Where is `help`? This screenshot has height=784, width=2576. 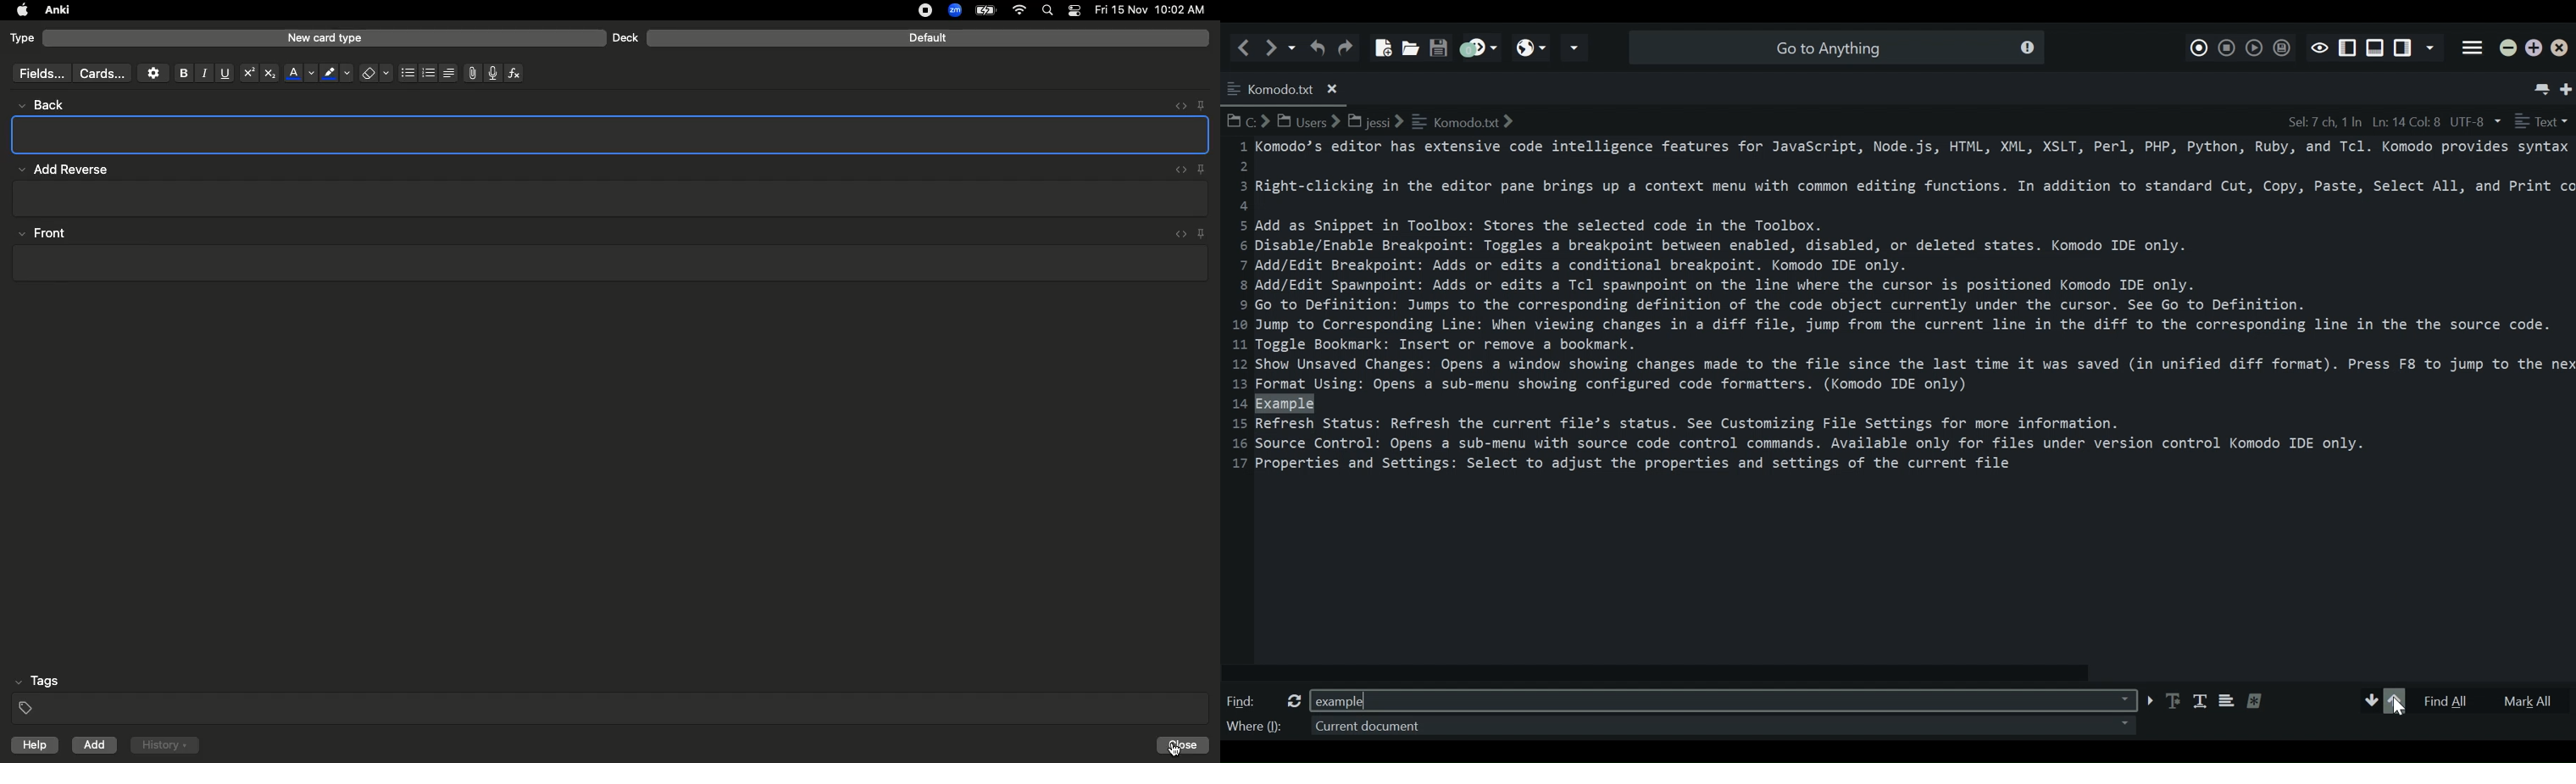 help is located at coordinates (31, 747).